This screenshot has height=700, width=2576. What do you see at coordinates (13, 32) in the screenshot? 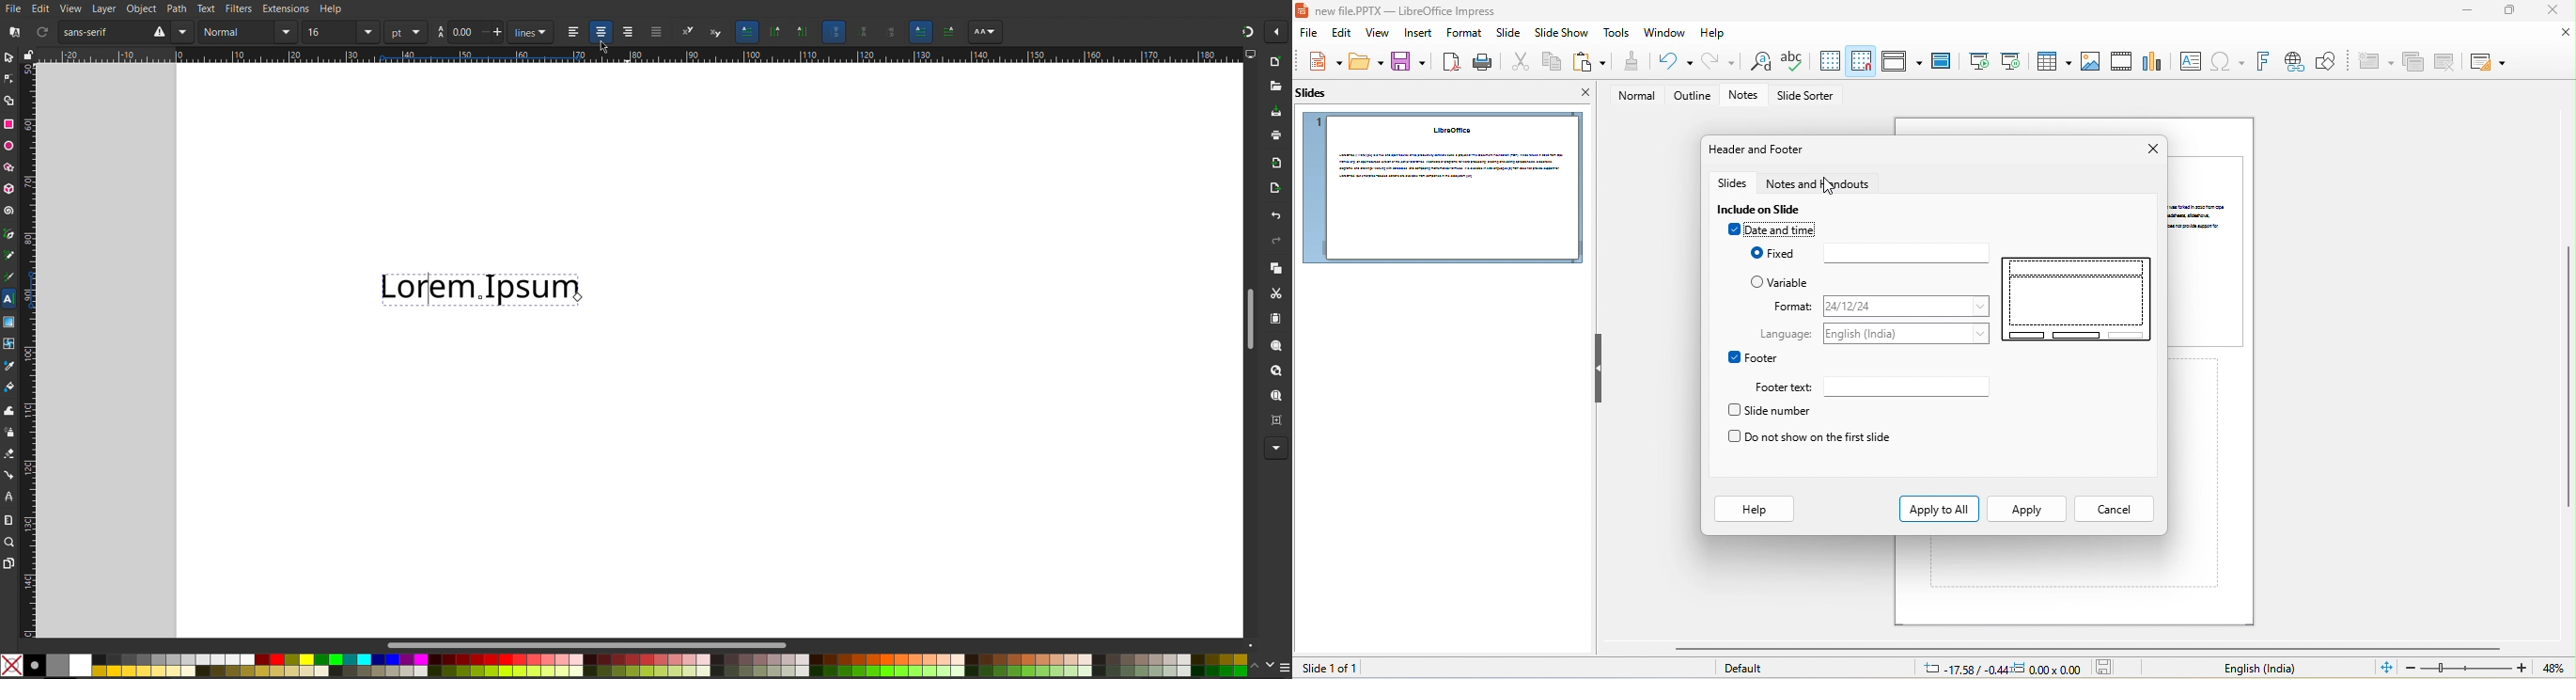
I see `Font Collections` at bounding box center [13, 32].